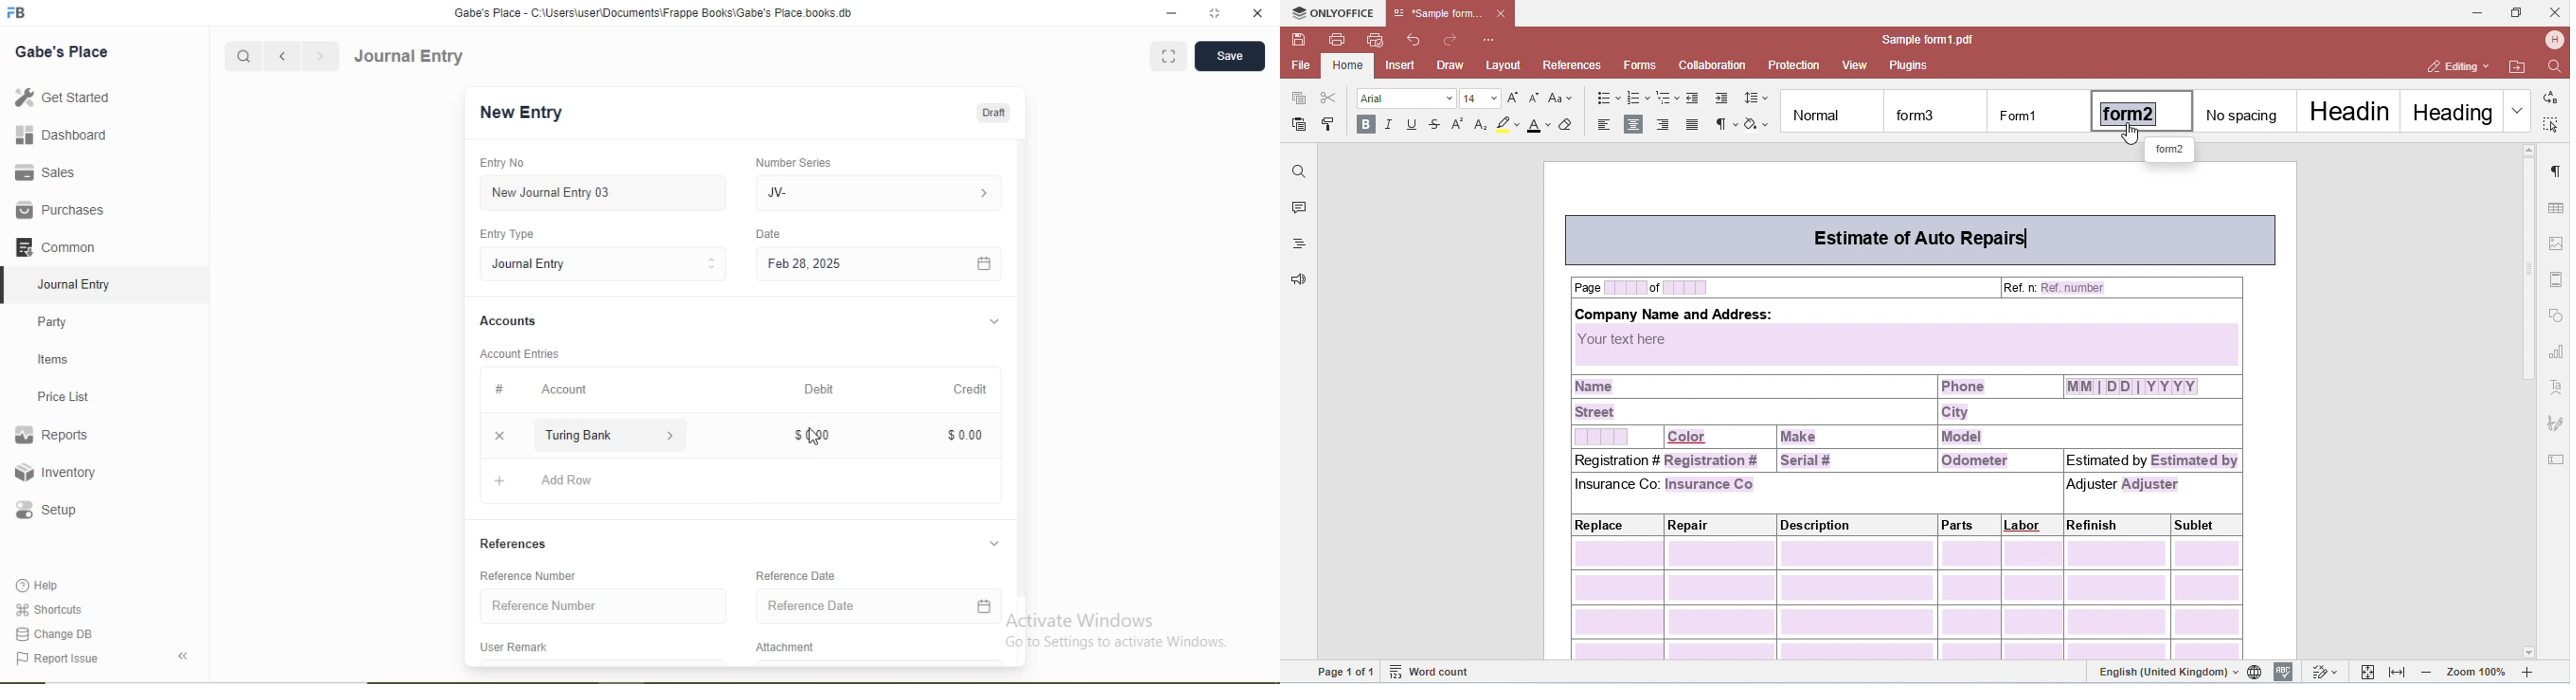 The image size is (2576, 700). I want to click on Get Started, so click(61, 96).